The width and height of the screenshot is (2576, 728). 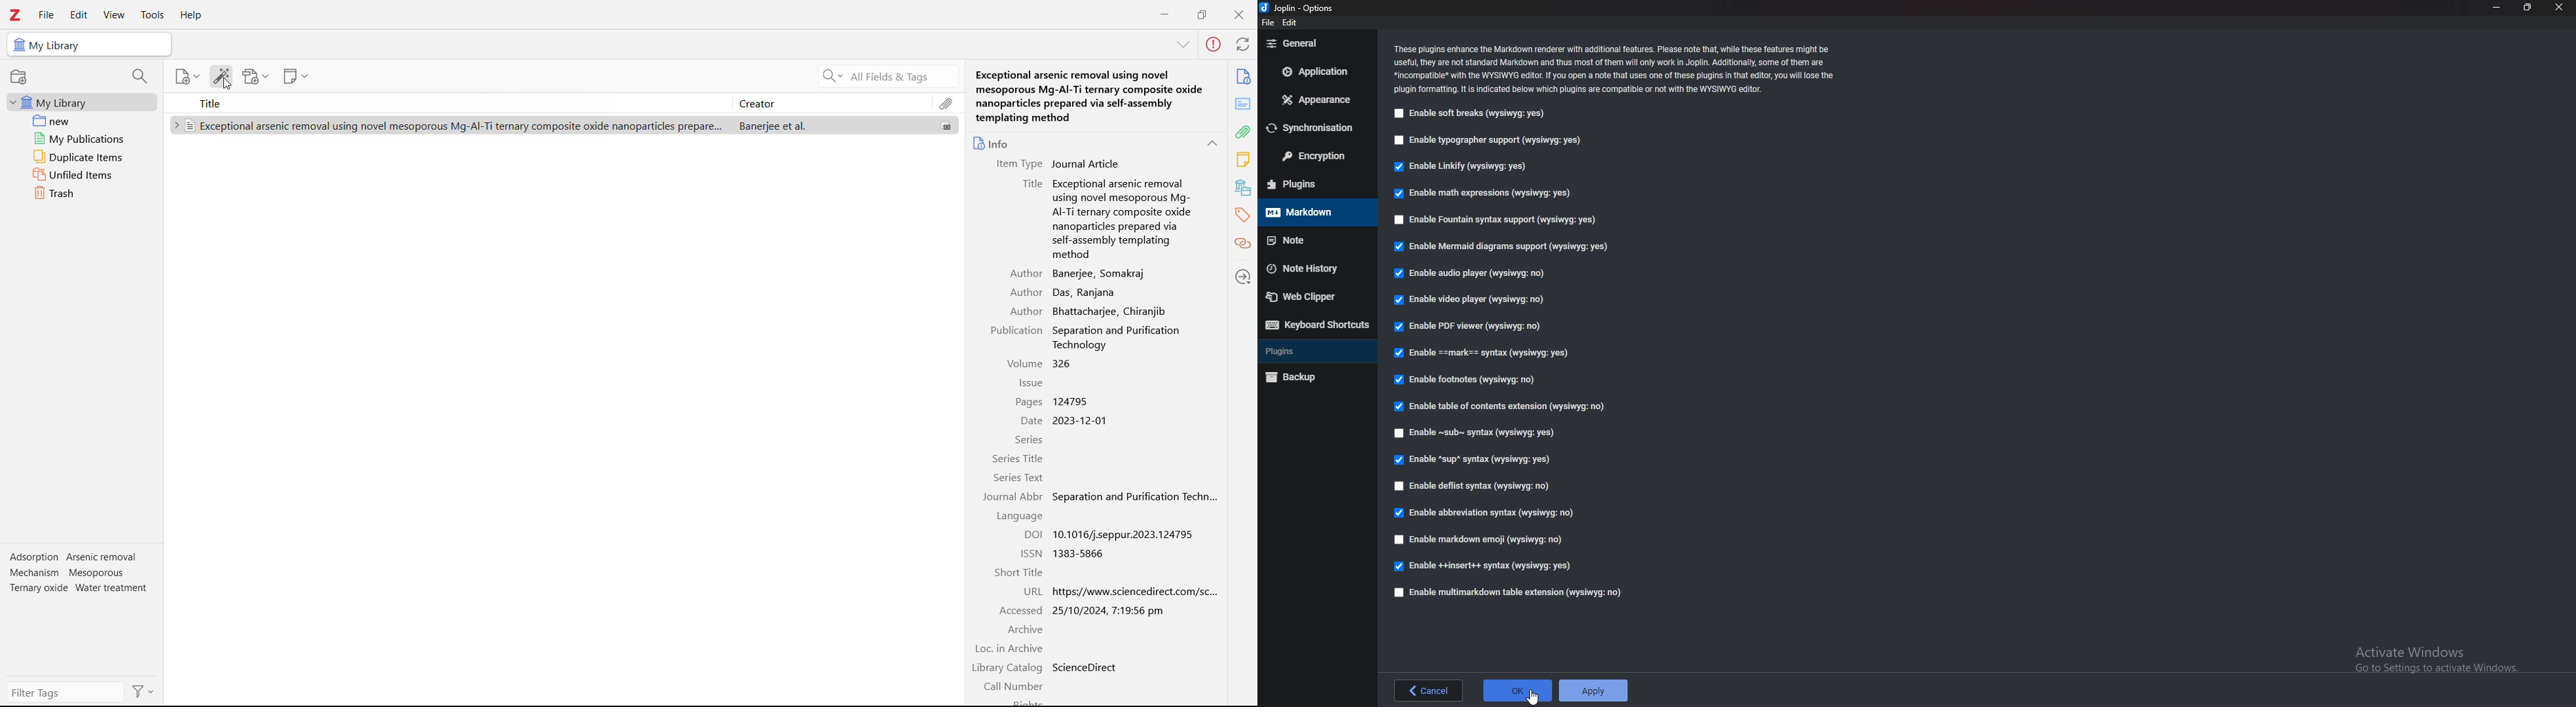 What do you see at coordinates (1504, 406) in the screenshot?
I see `Enable table of contents extension (wysiwyg: no)` at bounding box center [1504, 406].